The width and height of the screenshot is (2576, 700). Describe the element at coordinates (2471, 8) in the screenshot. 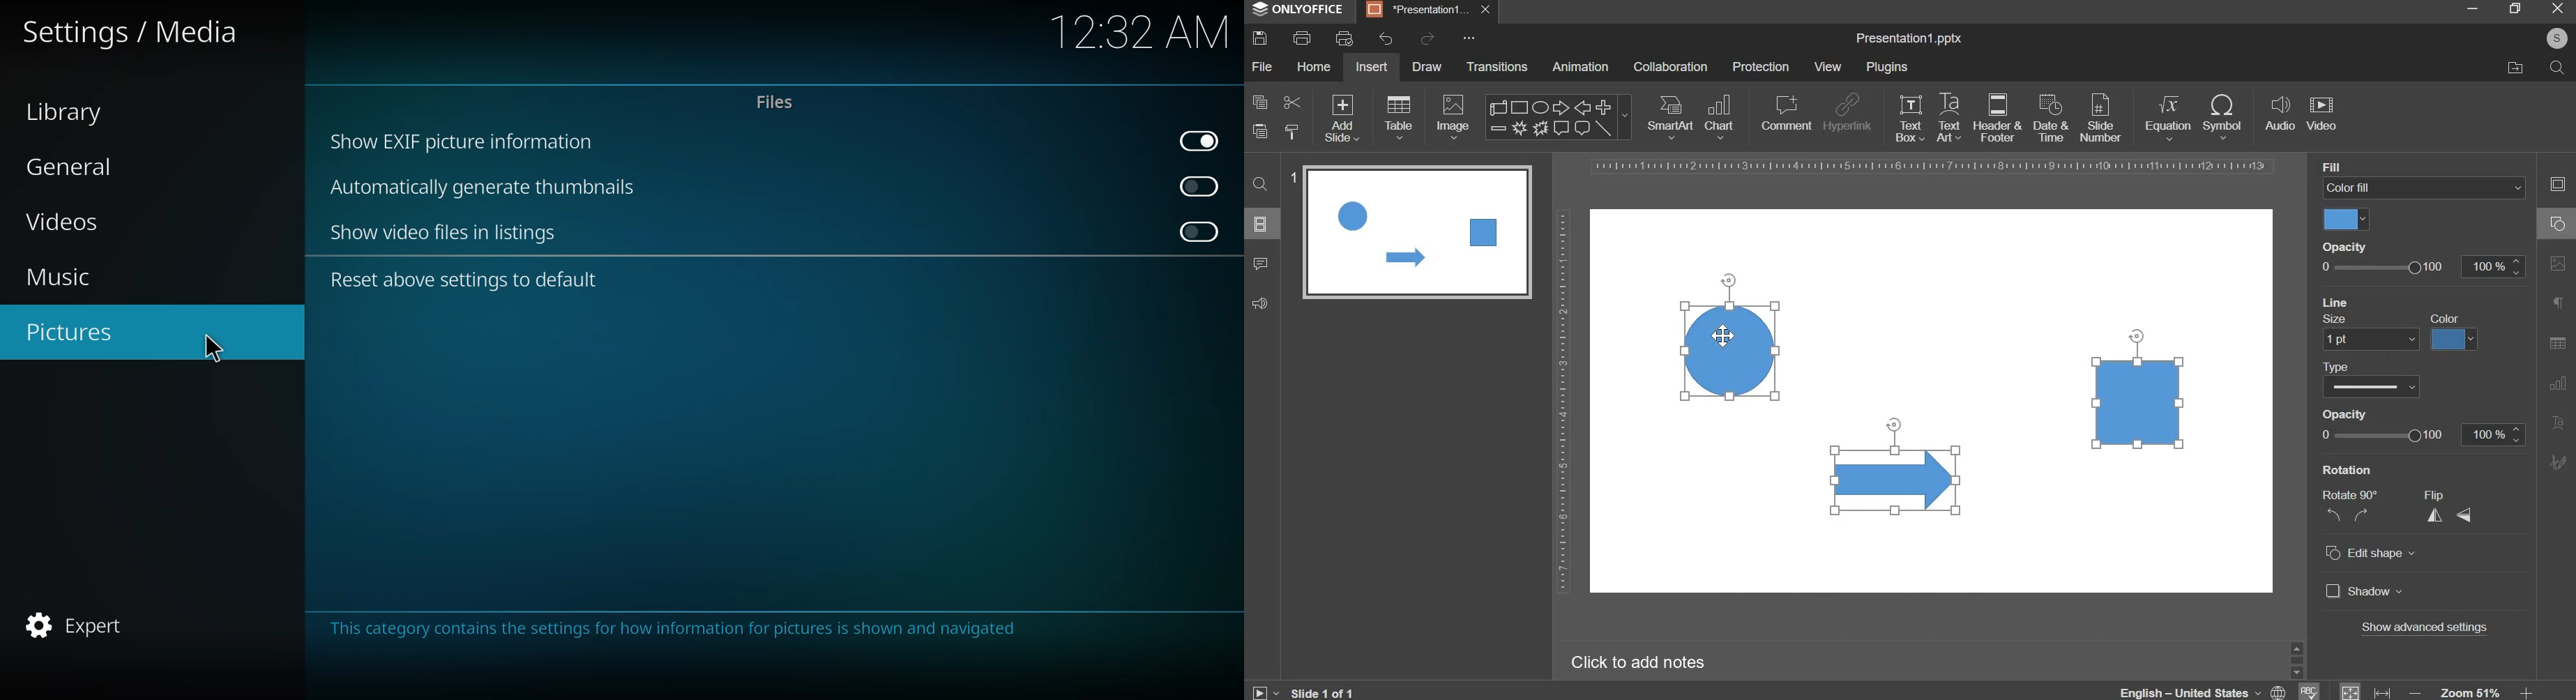

I see `minimize` at that location.